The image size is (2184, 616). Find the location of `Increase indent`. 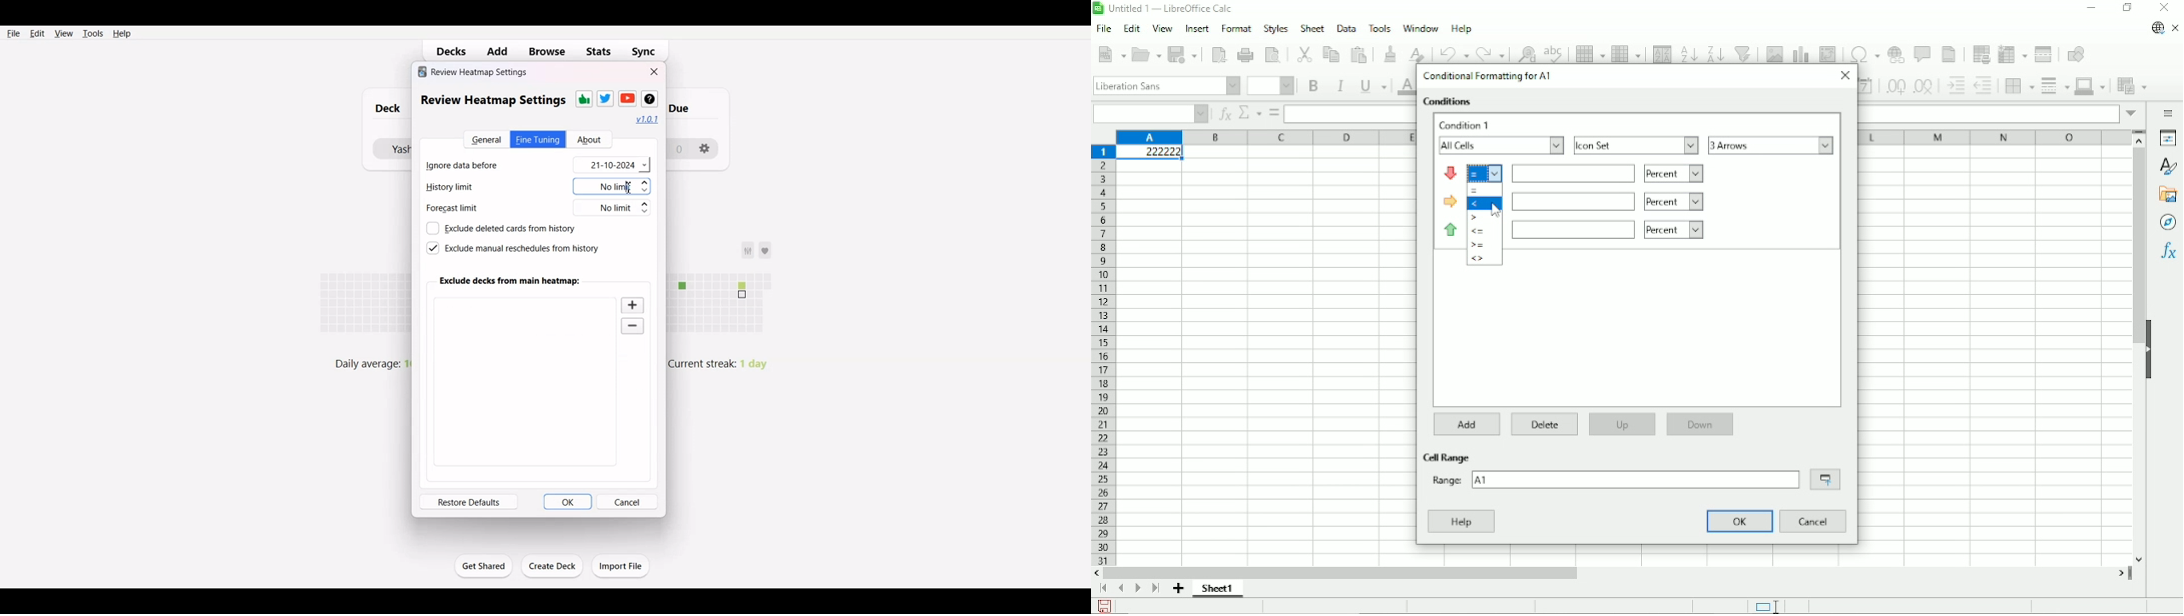

Increase indent is located at coordinates (1955, 86).